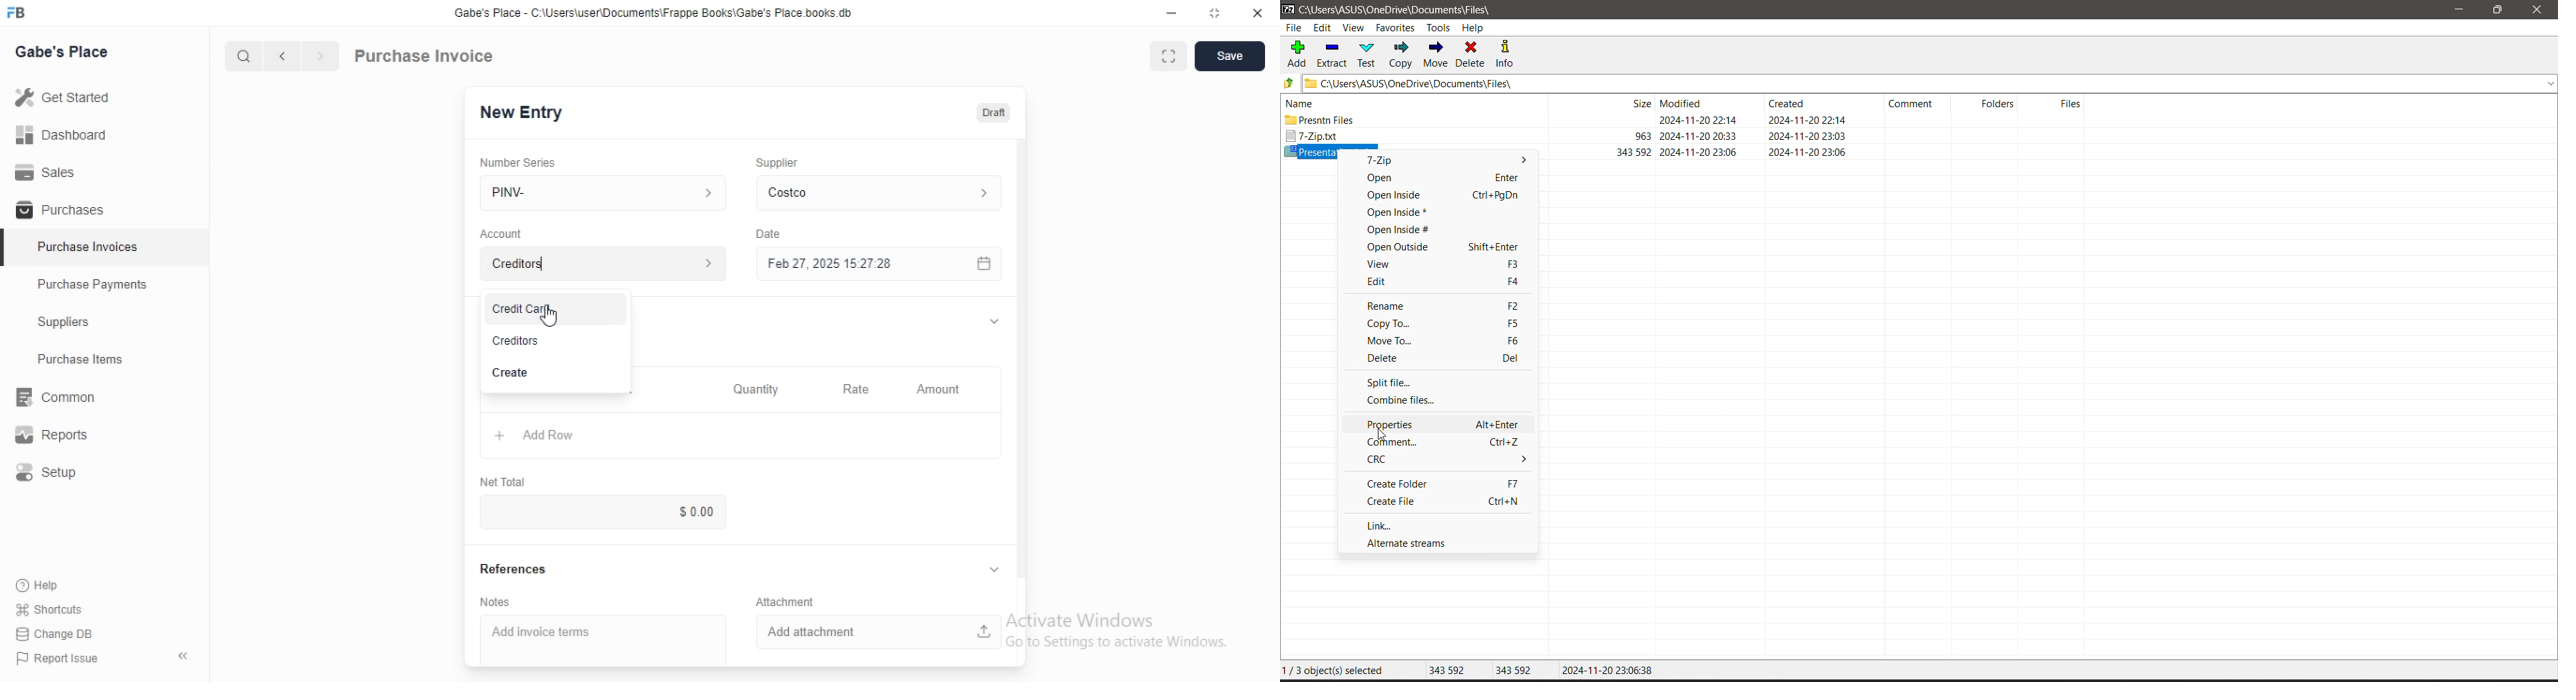  What do you see at coordinates (1401, 229) in the screenshot?
I see `Open Inside#` at bounding box center [1401, 229].